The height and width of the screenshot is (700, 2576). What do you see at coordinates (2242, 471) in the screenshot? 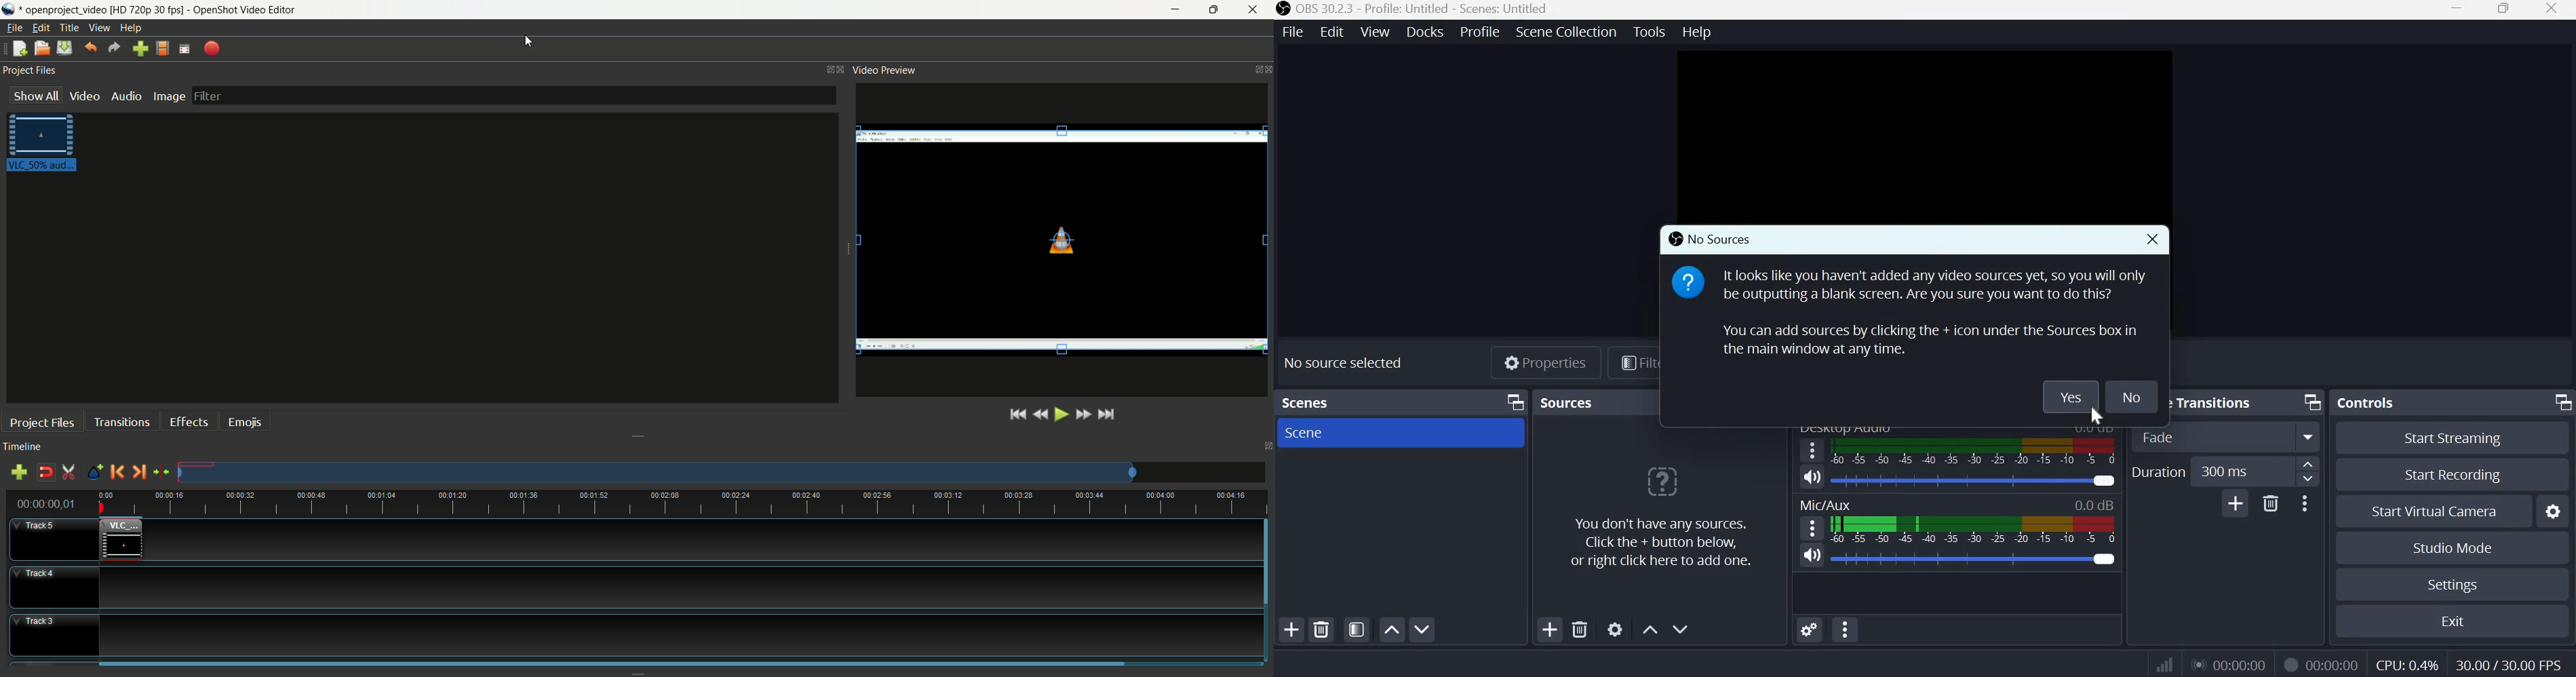
I see `300 ms` at bounding box center [2242, 471].